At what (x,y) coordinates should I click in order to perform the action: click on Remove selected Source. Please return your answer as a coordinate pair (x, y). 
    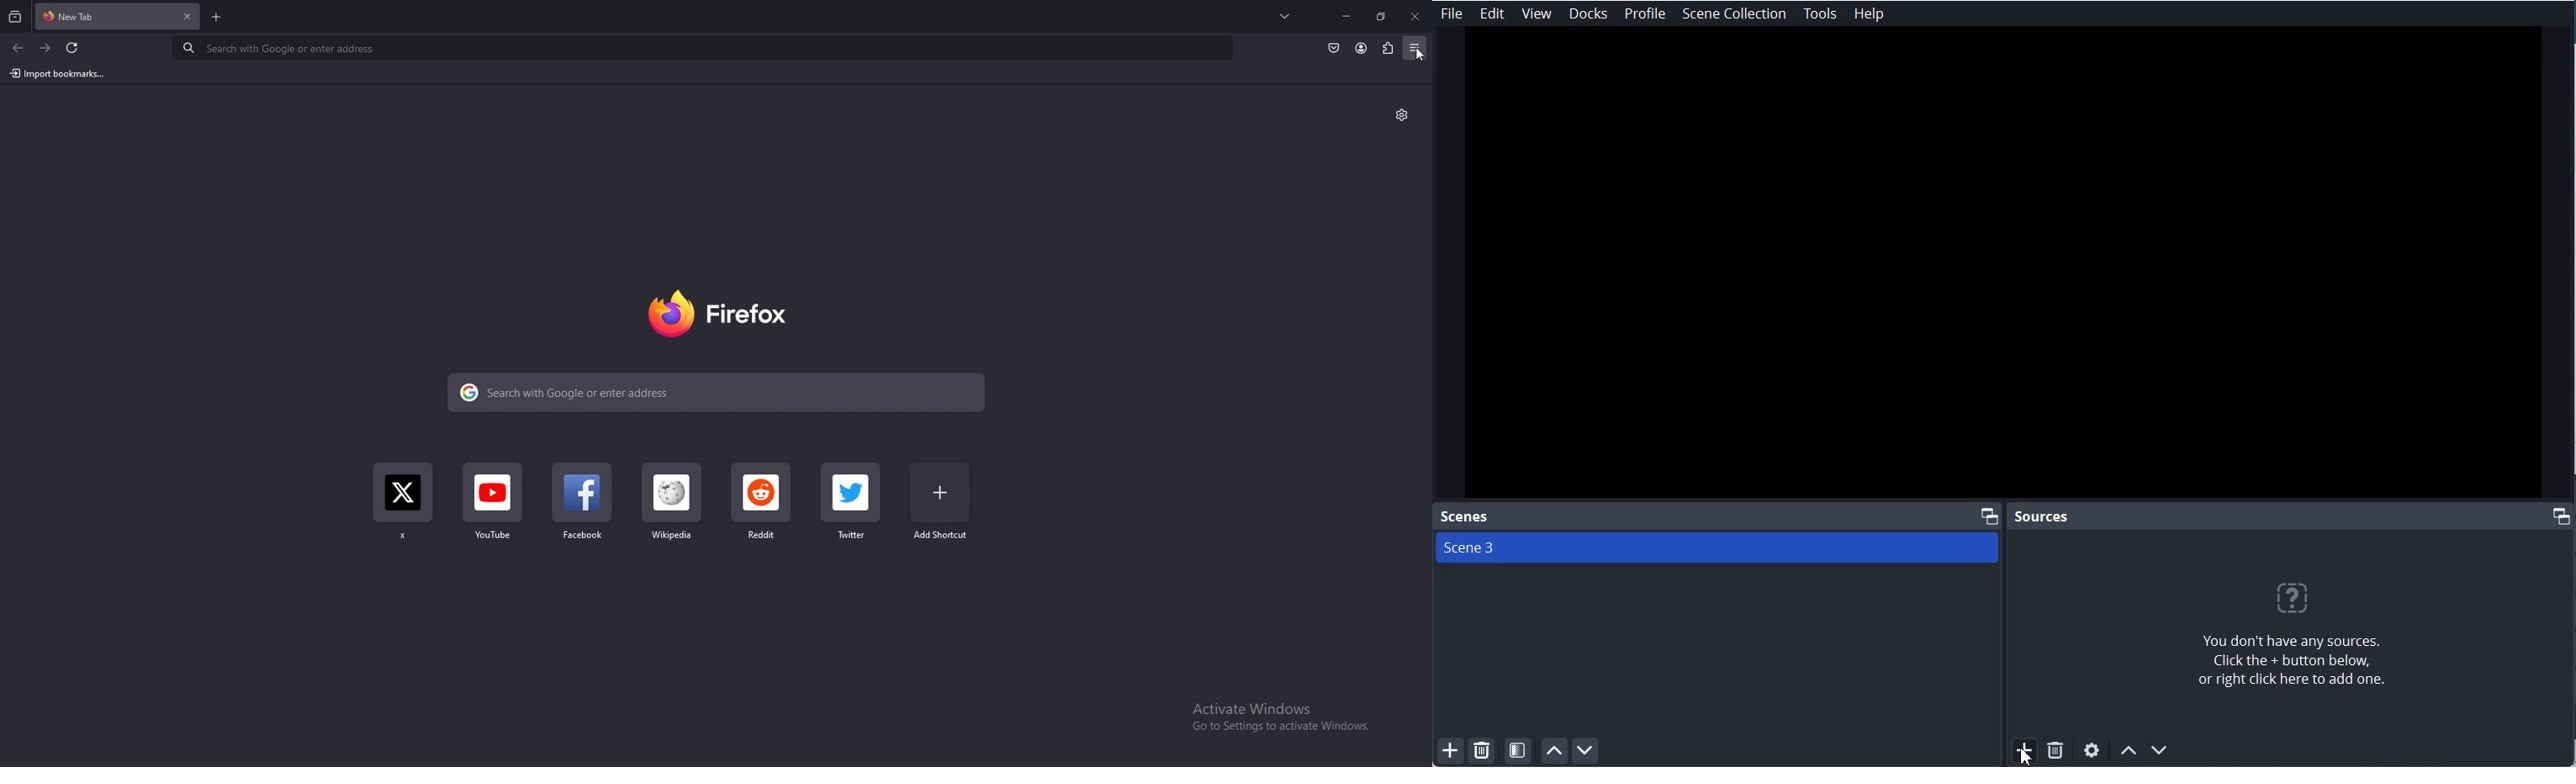
    Looking at the image, I should click on (2055, 751).